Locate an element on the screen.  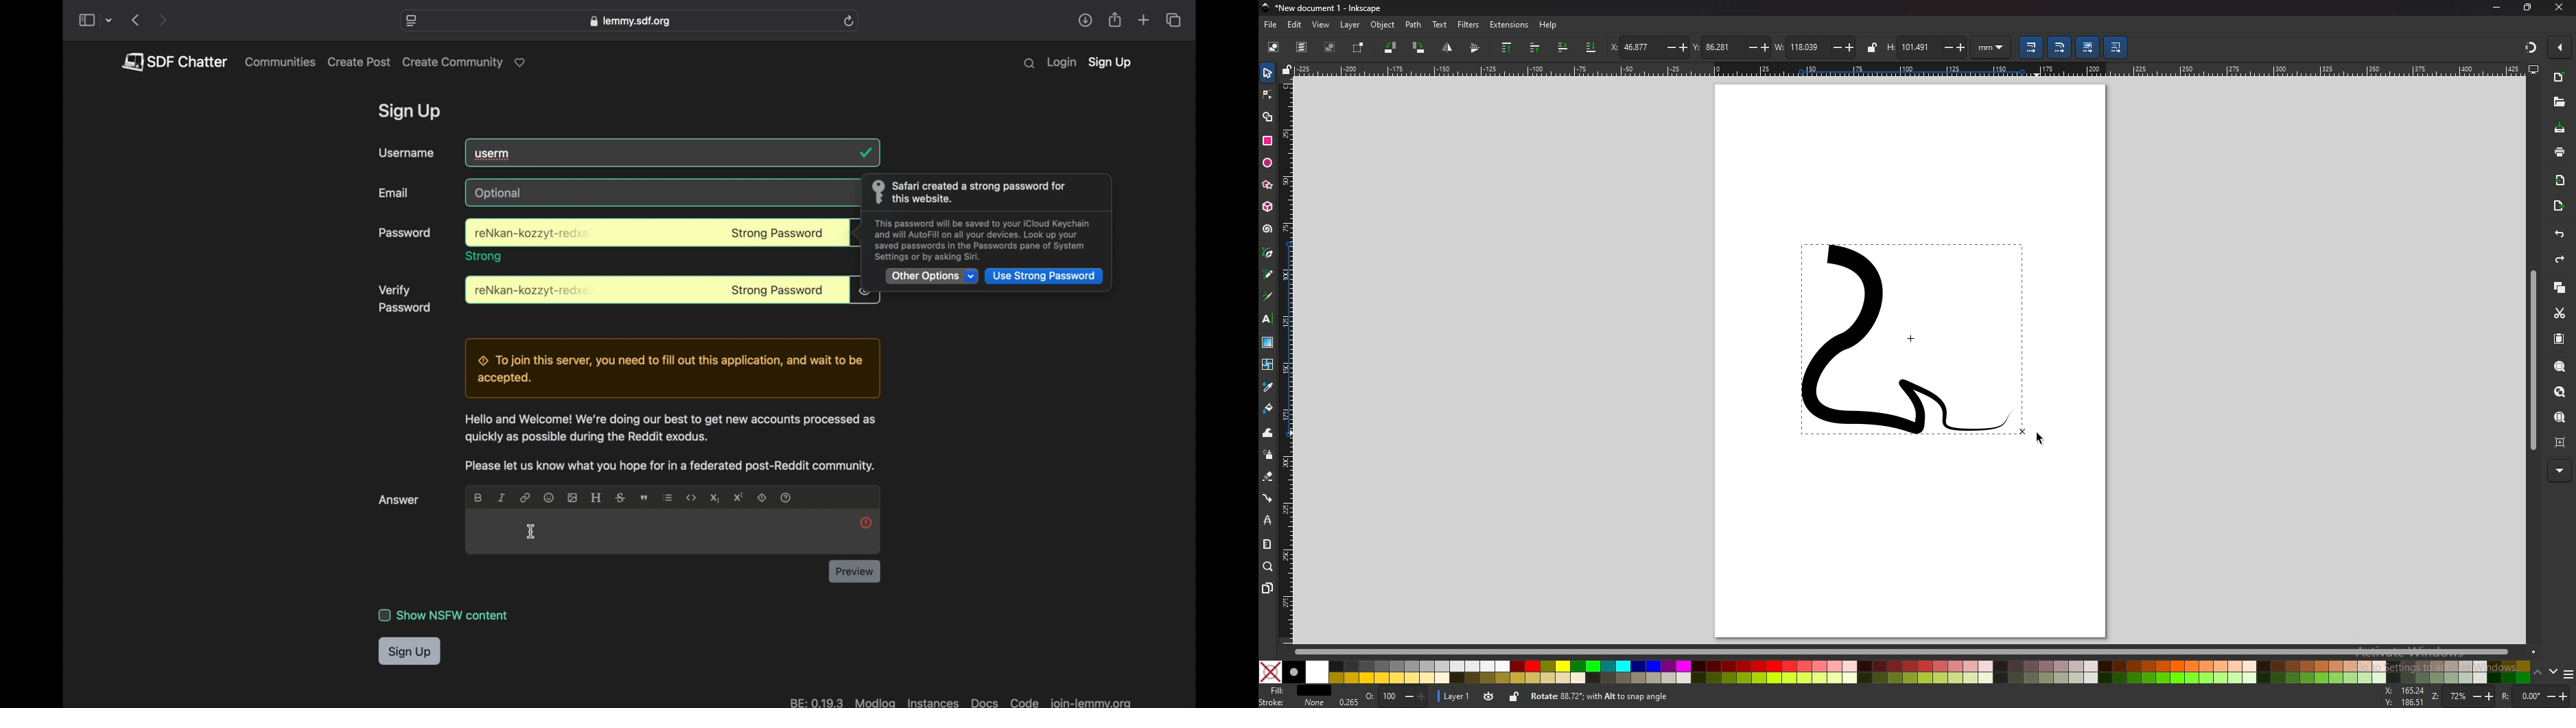
zoom page is located at coordinates (2560, 418).